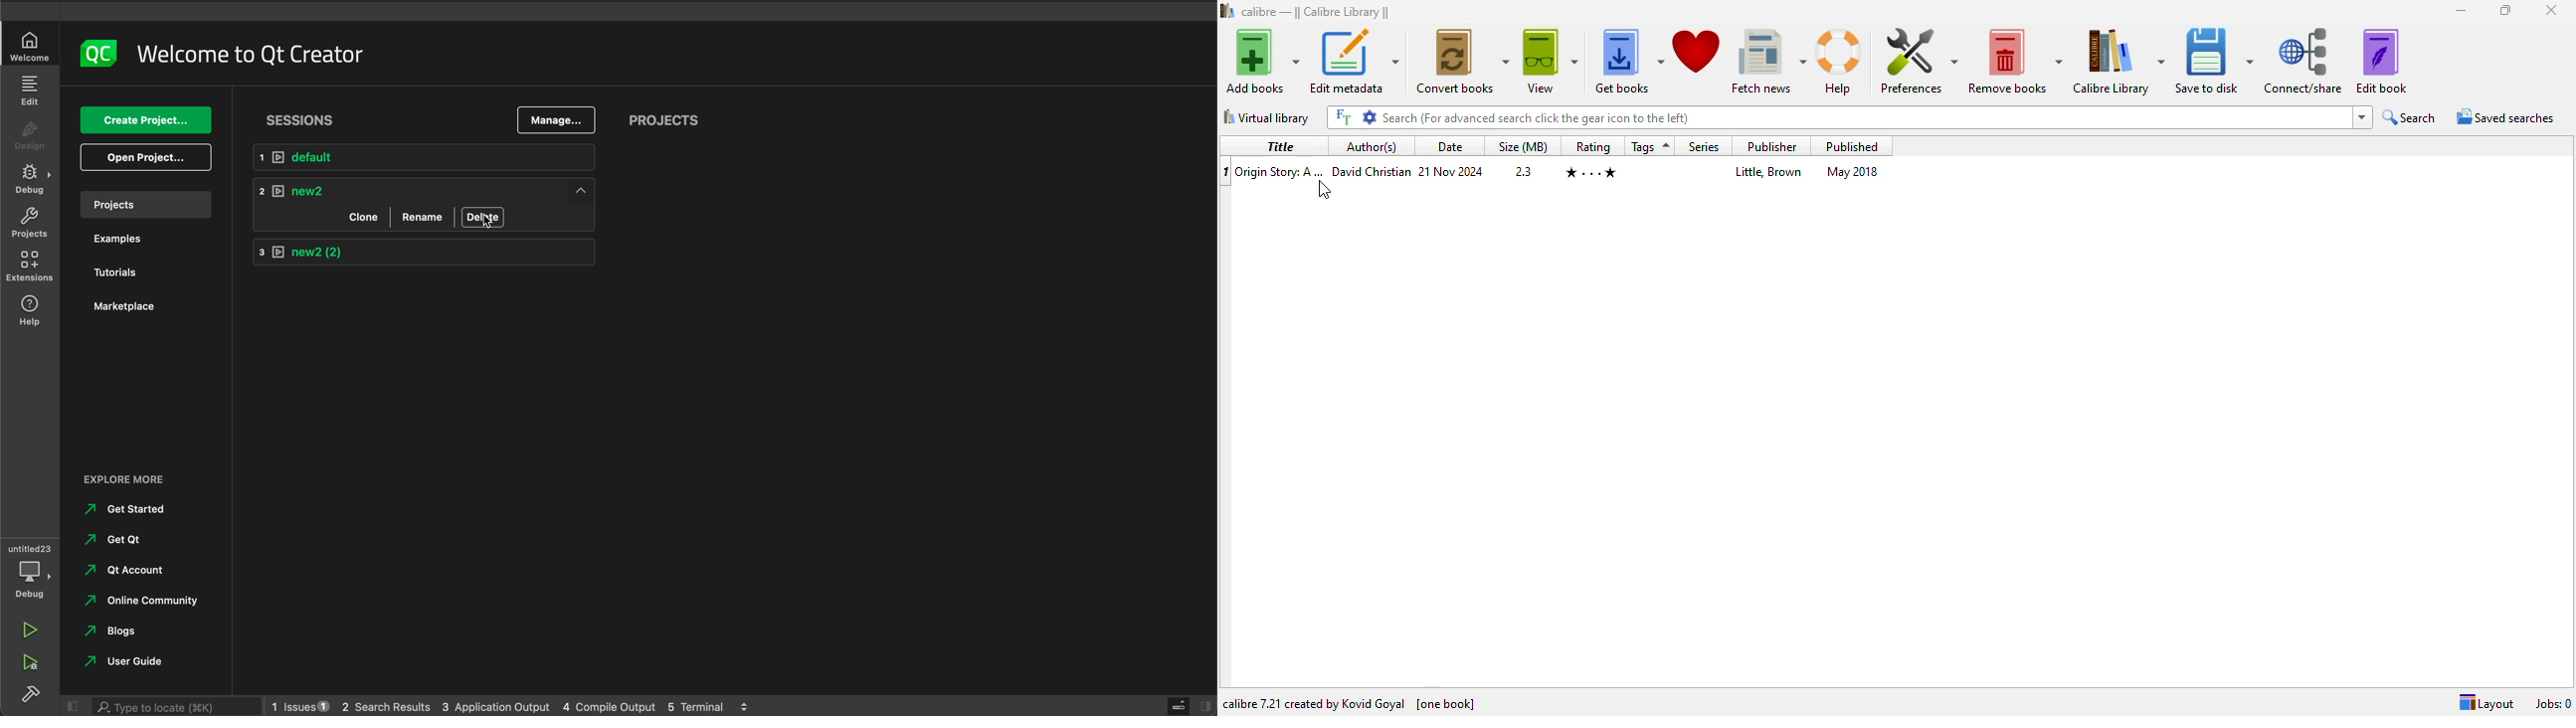 The width and height of the screenshot is (2576, 728). Describe the element at coordinates (1354, 61) in the screenshot. I see `edit metadata` at that location.